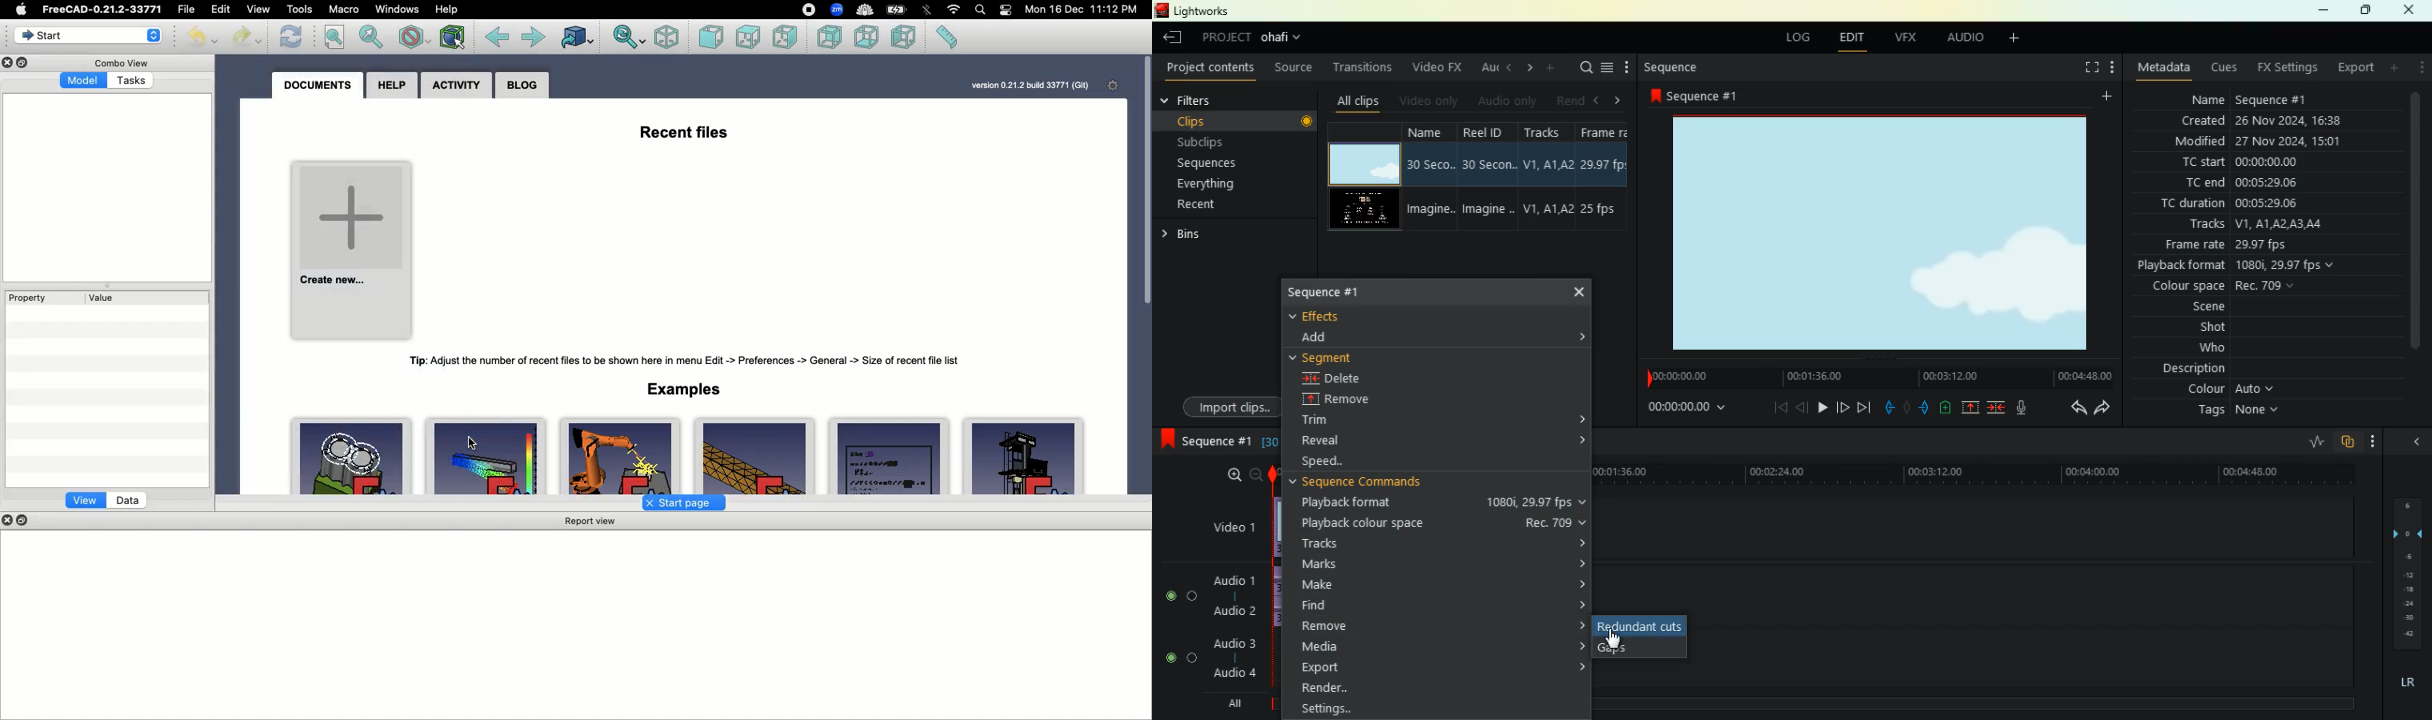 This screenshot has width=2436, height=728. What do you see at coordinates (1173, 39) in the screenshot?
I see `leave` at bounding box center [1173, 39].